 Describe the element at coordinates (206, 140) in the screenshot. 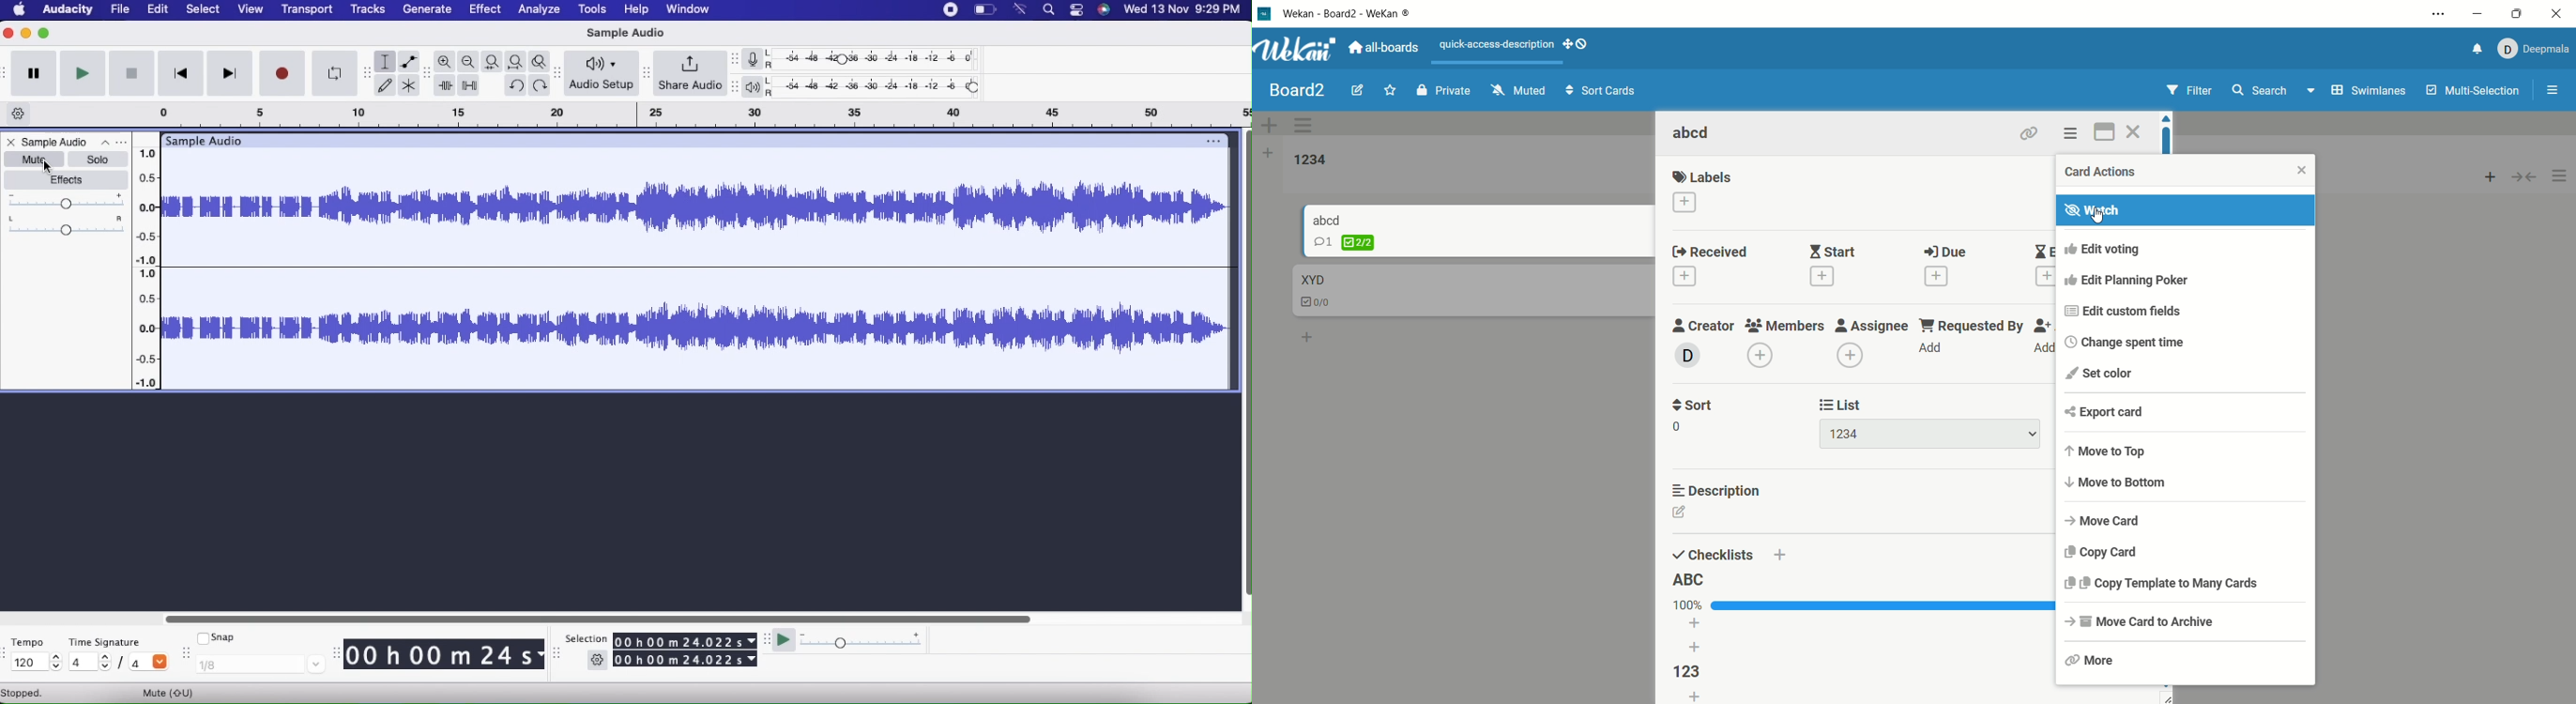

I see `Sample Audio` at that location.